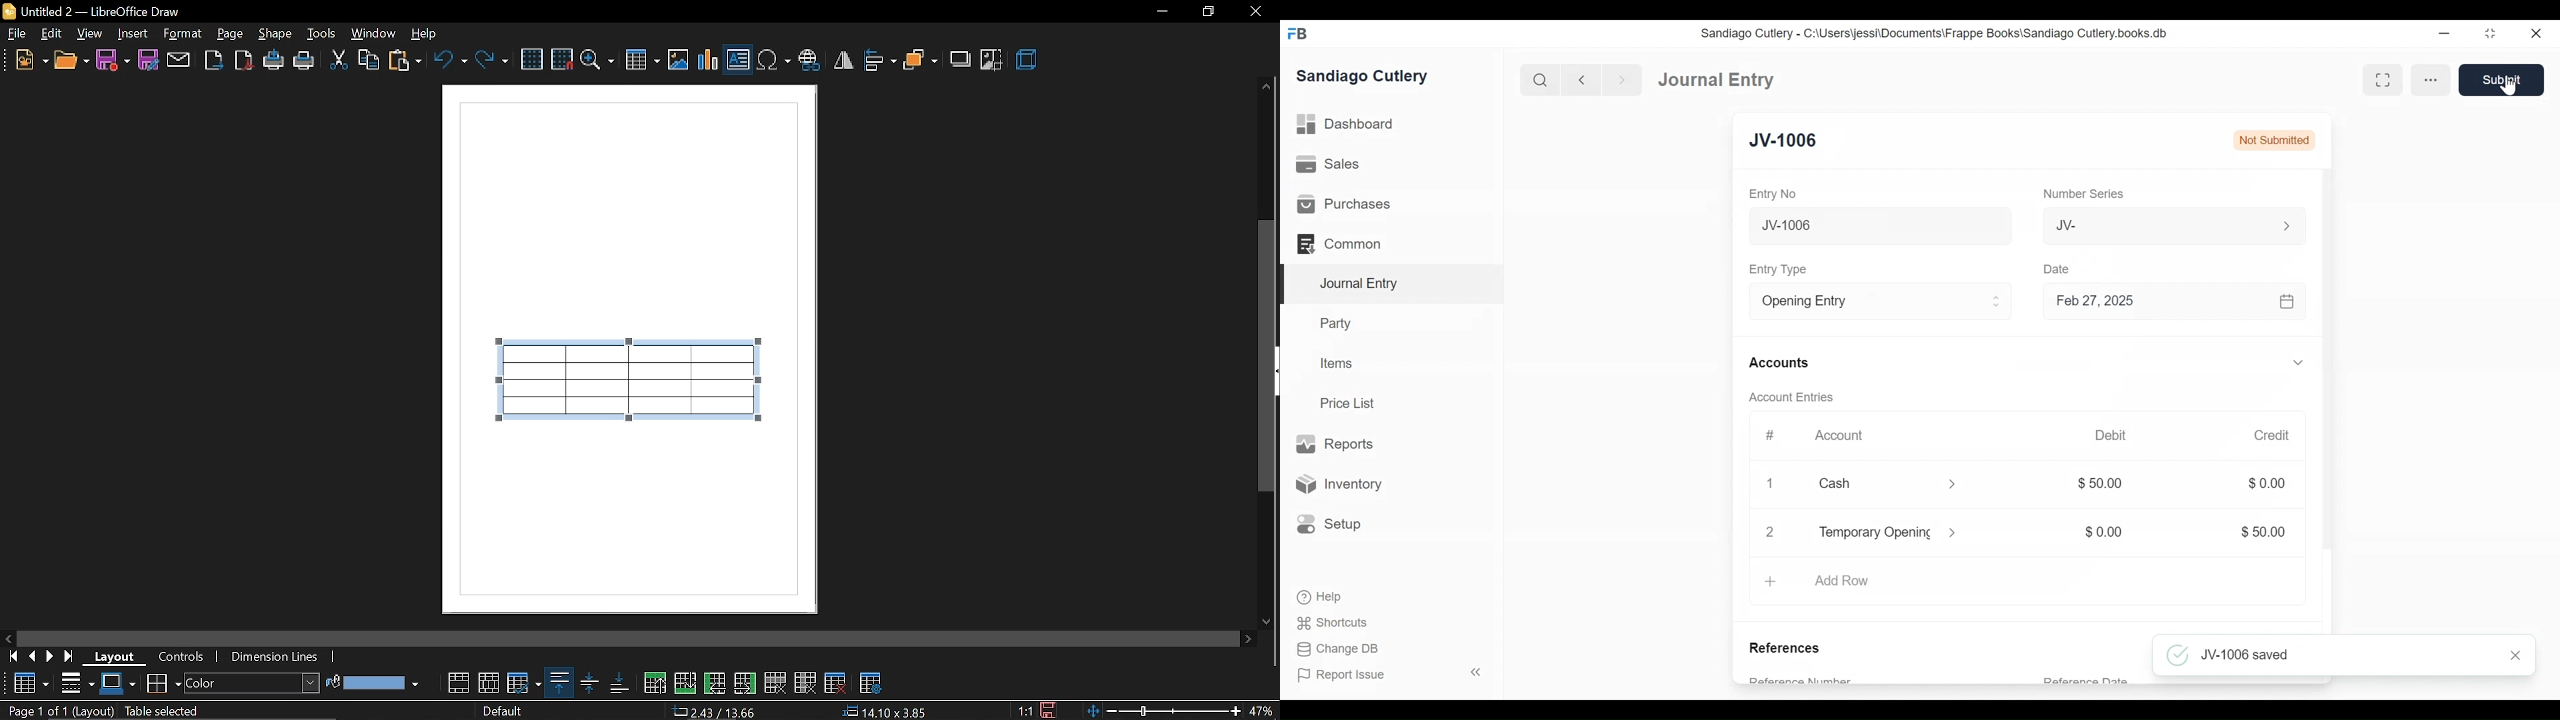 The image size is (2576, 728). Describe the element at coordinates (72, 657) in the screenshot. I see `go to last page` at that location.